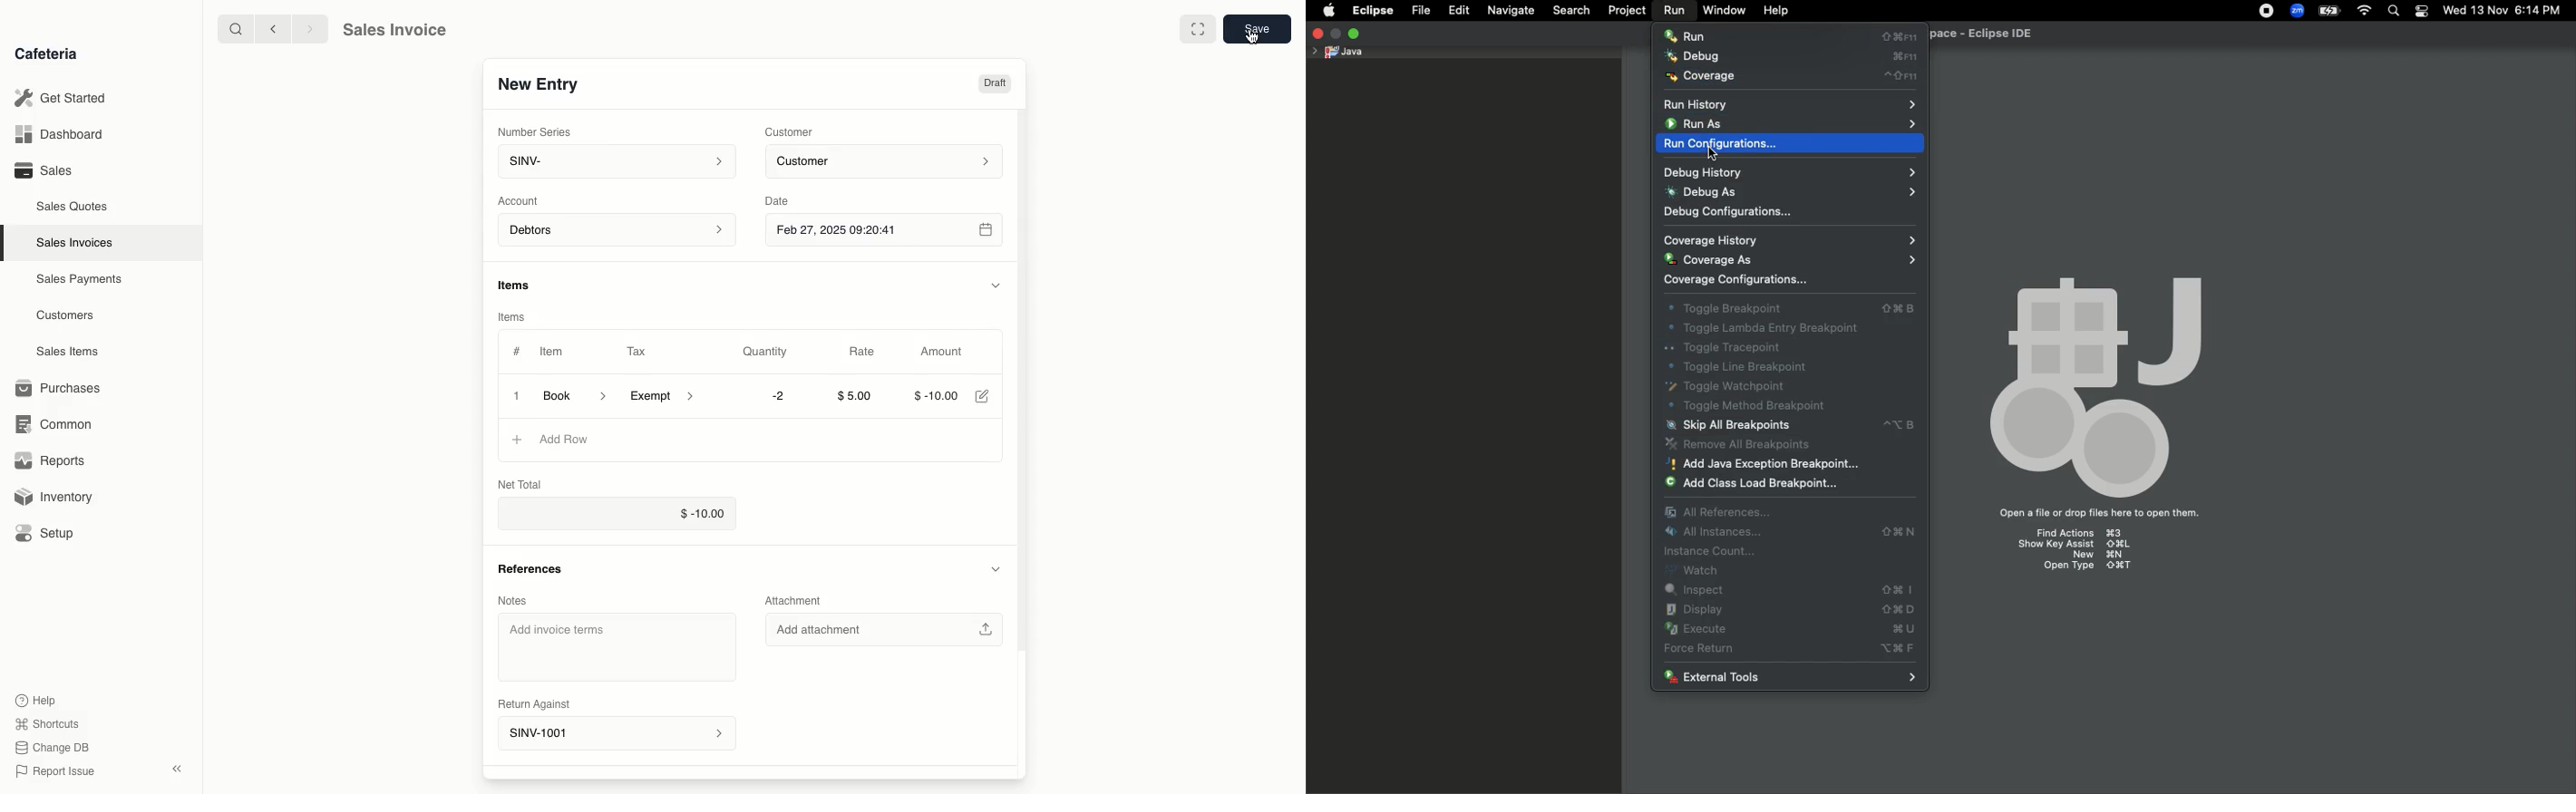  What do you see at coordinates (989, 396) in the screenshot?
I see `Edit` at bounding box center [989, 396].